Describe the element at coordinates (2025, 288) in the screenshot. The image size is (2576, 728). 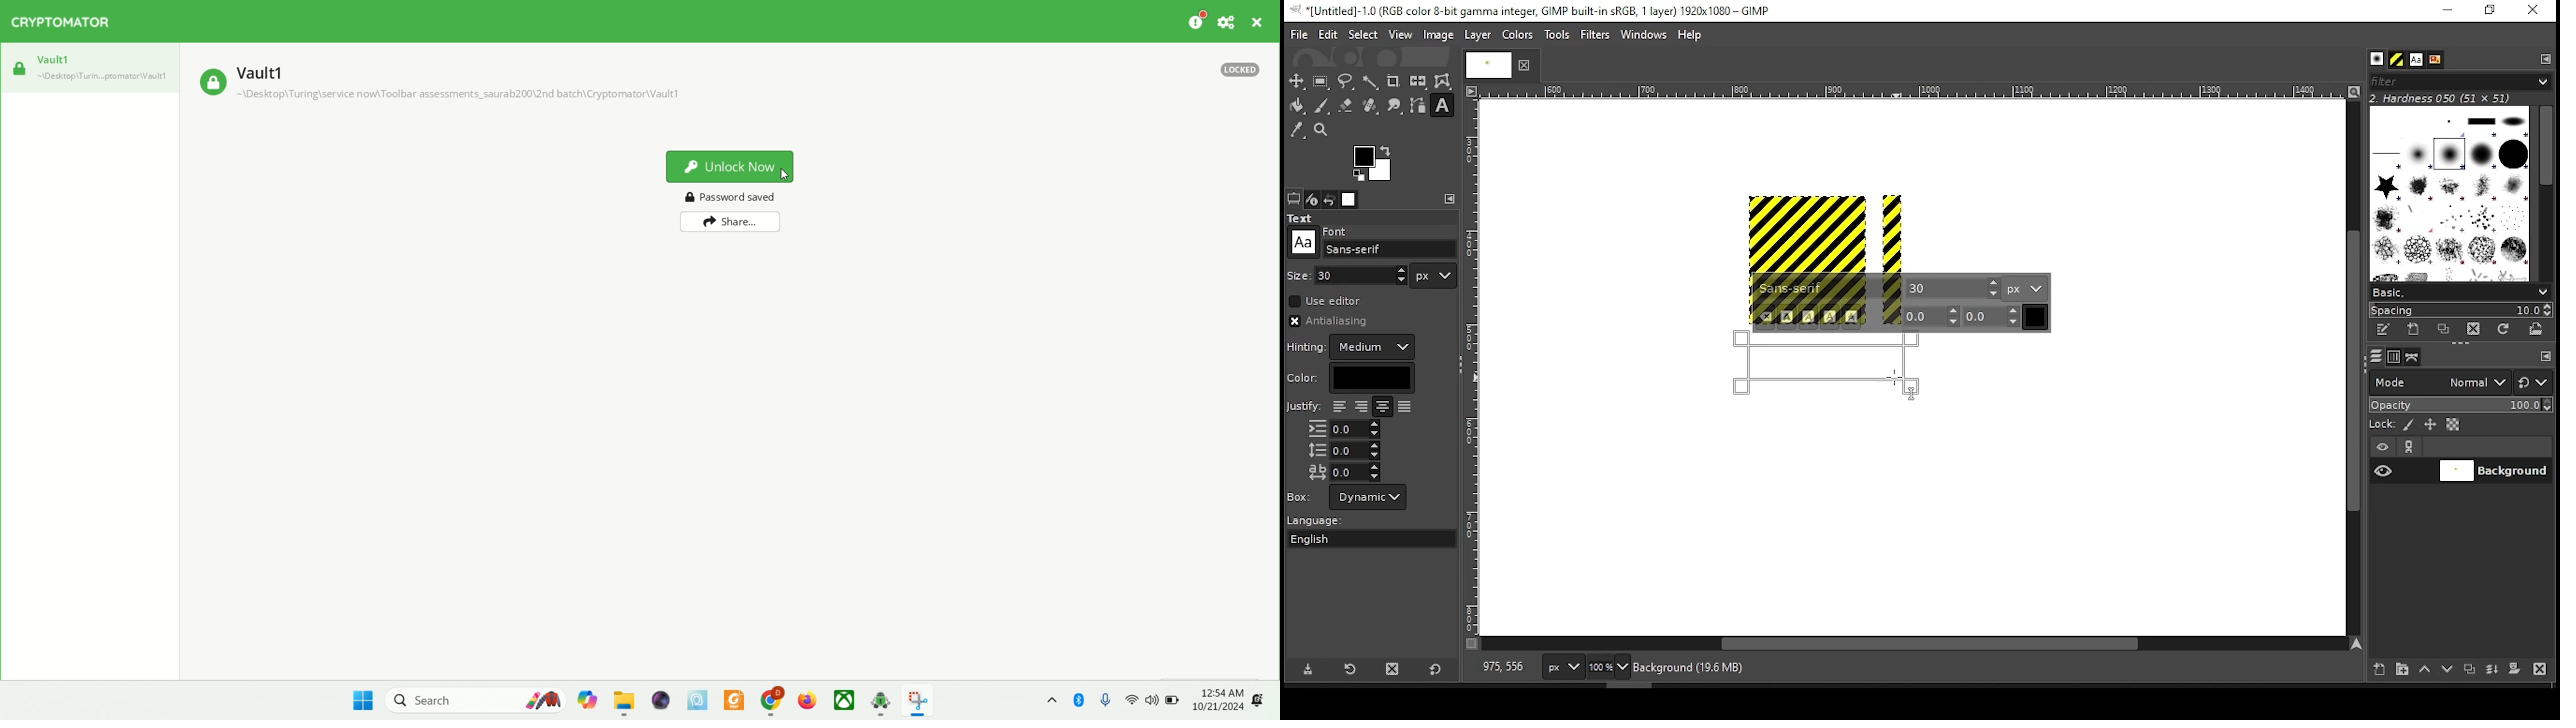
I see `units` at that location.